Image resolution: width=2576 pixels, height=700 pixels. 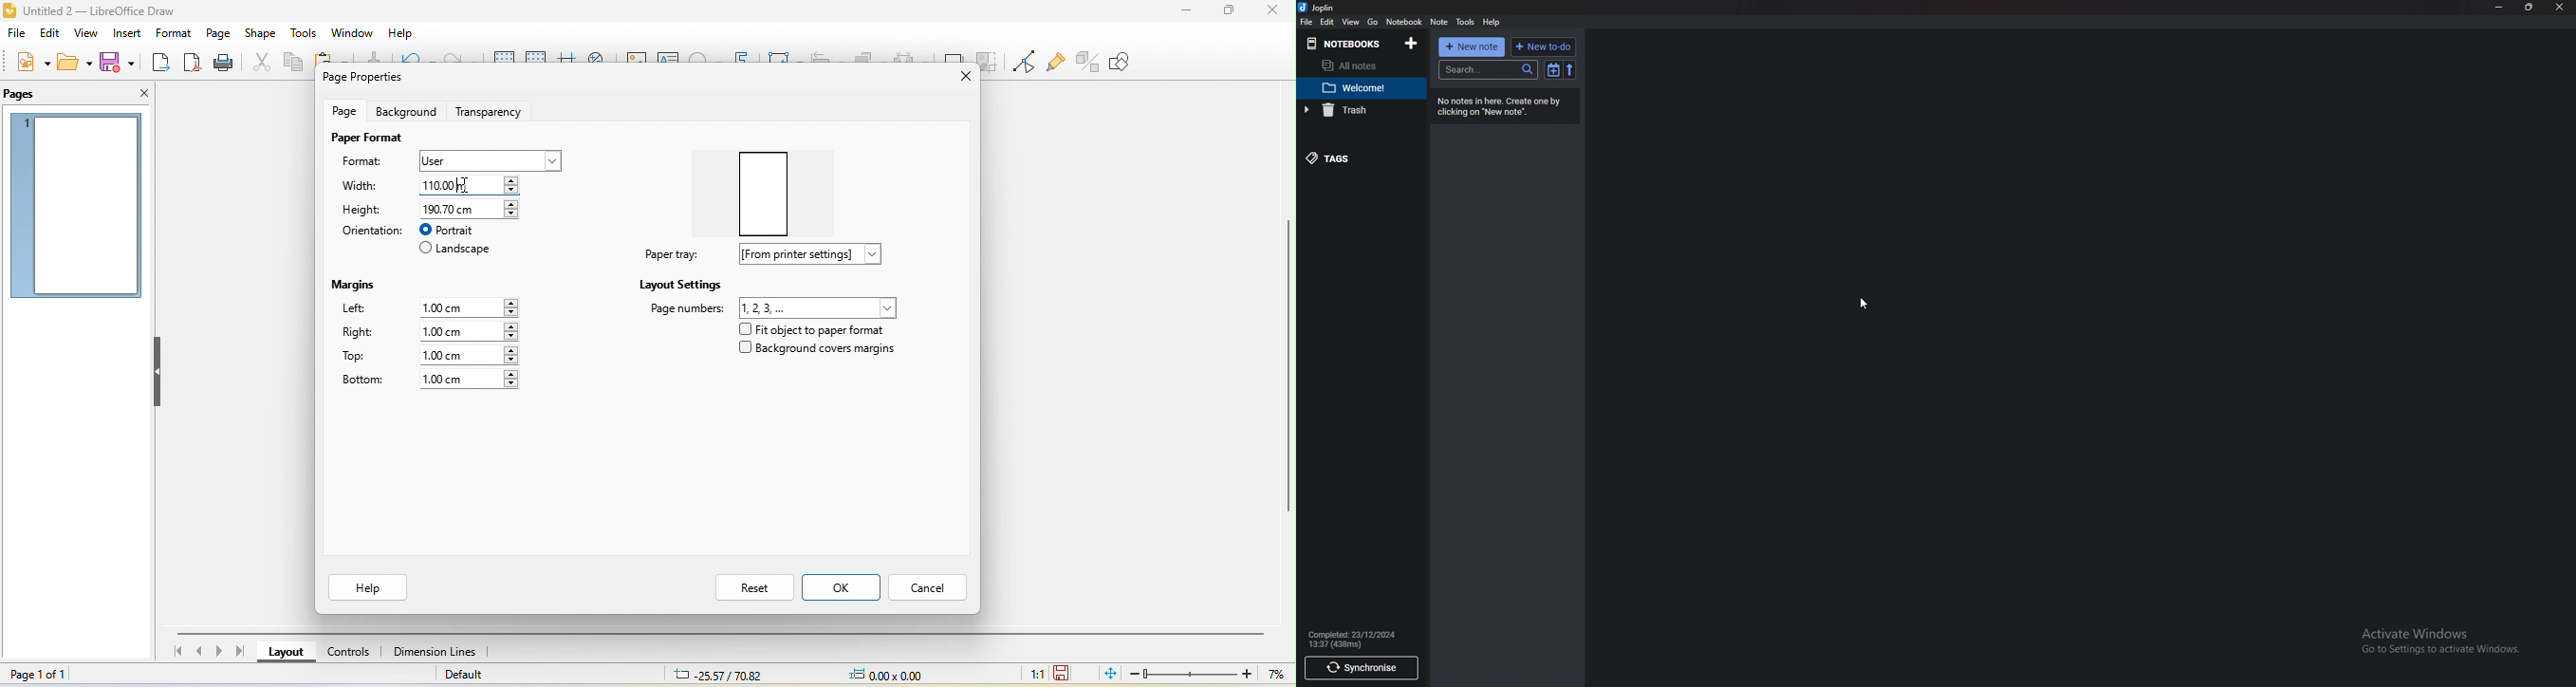 I want to click on save, so click(x=120, y=61).